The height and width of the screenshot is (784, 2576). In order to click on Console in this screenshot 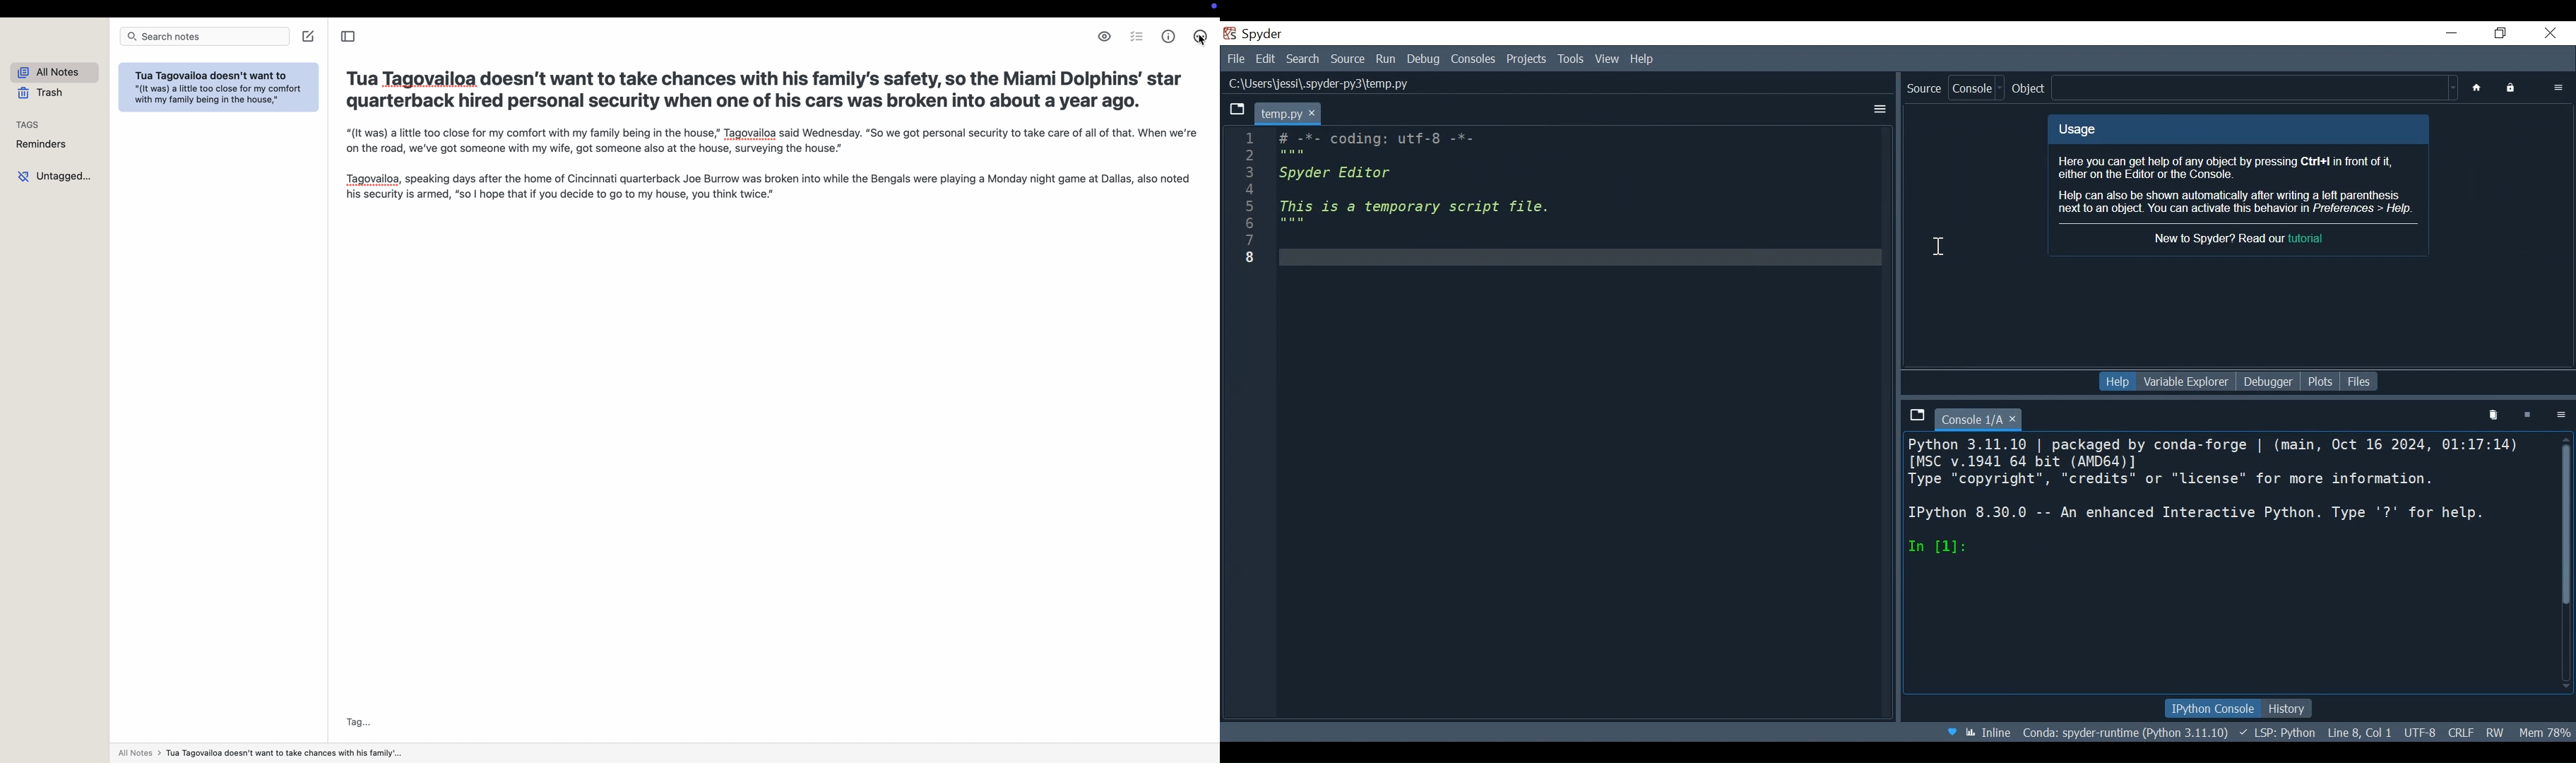, I will do `click(1973, 88)`.